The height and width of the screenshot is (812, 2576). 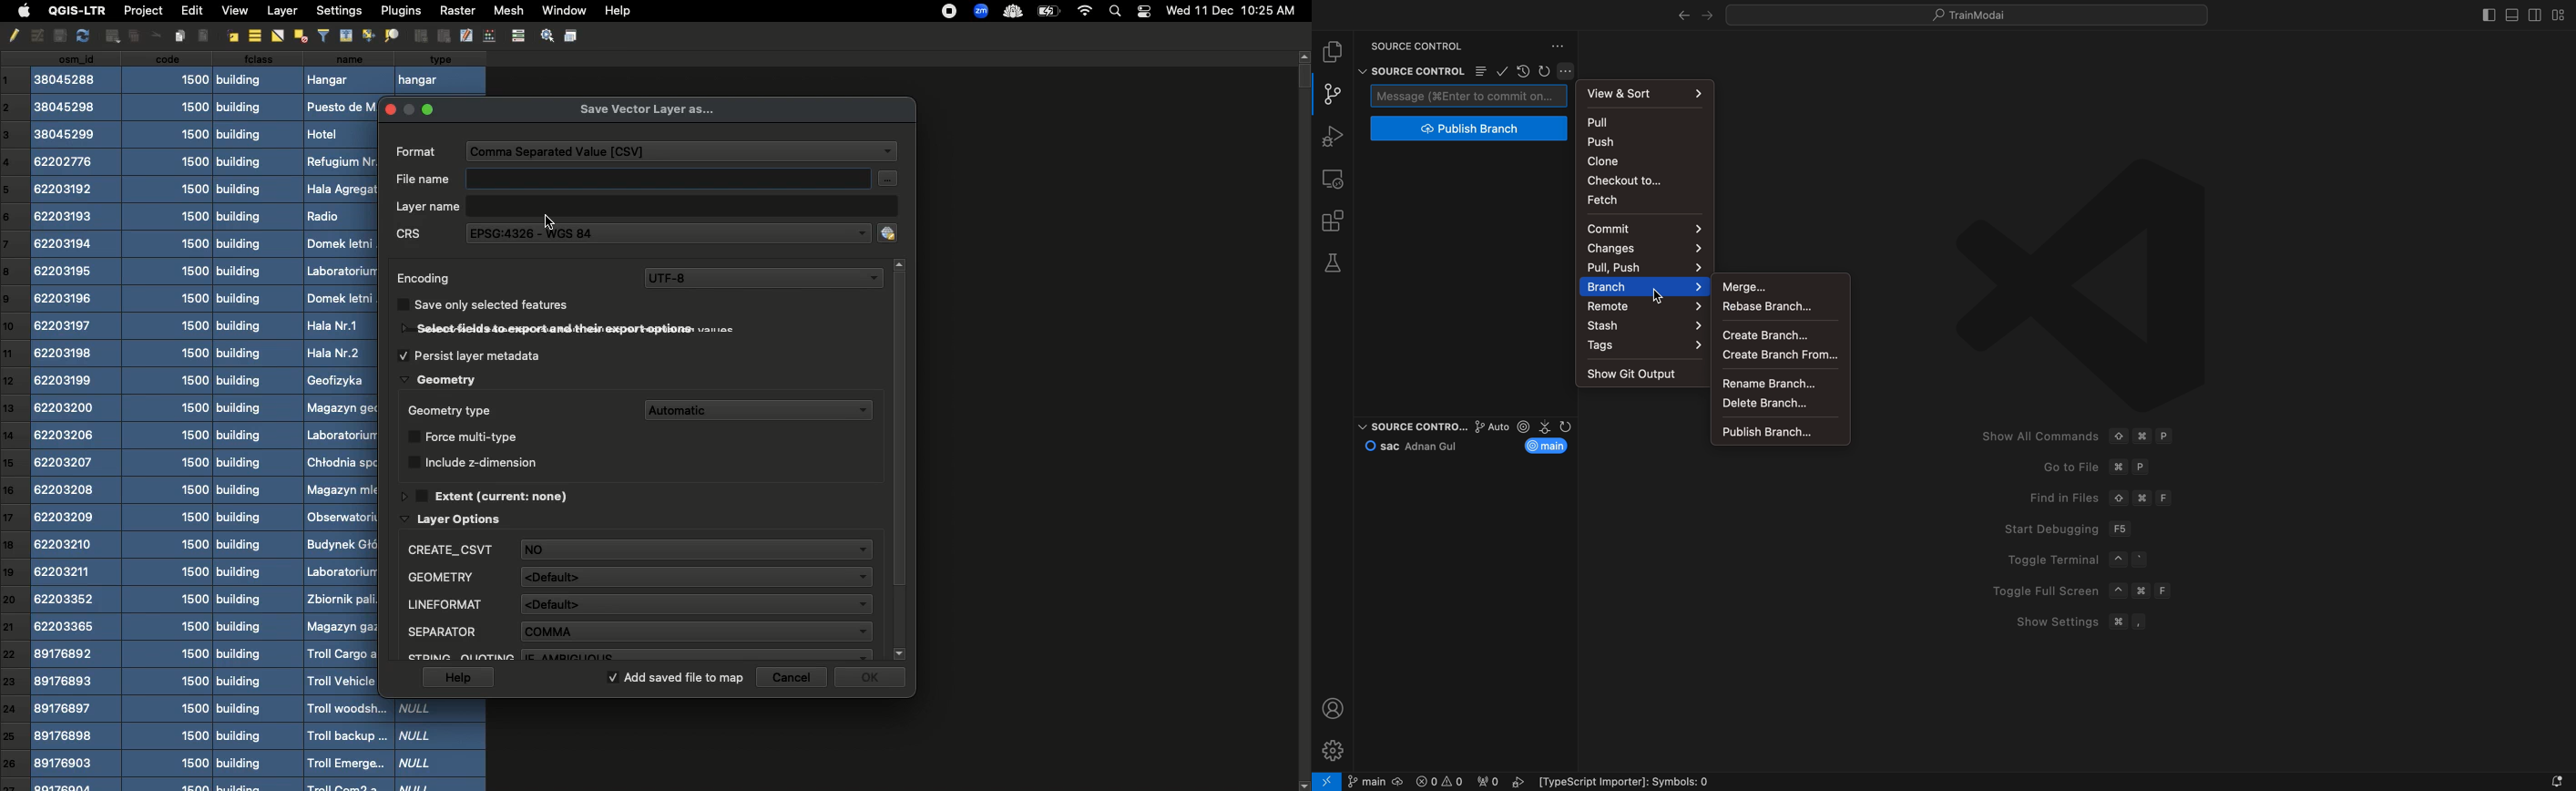 What do you see at coordinates (640, 630) in the screenshot?
I see `Identifier` at bounding box center [640, 630].